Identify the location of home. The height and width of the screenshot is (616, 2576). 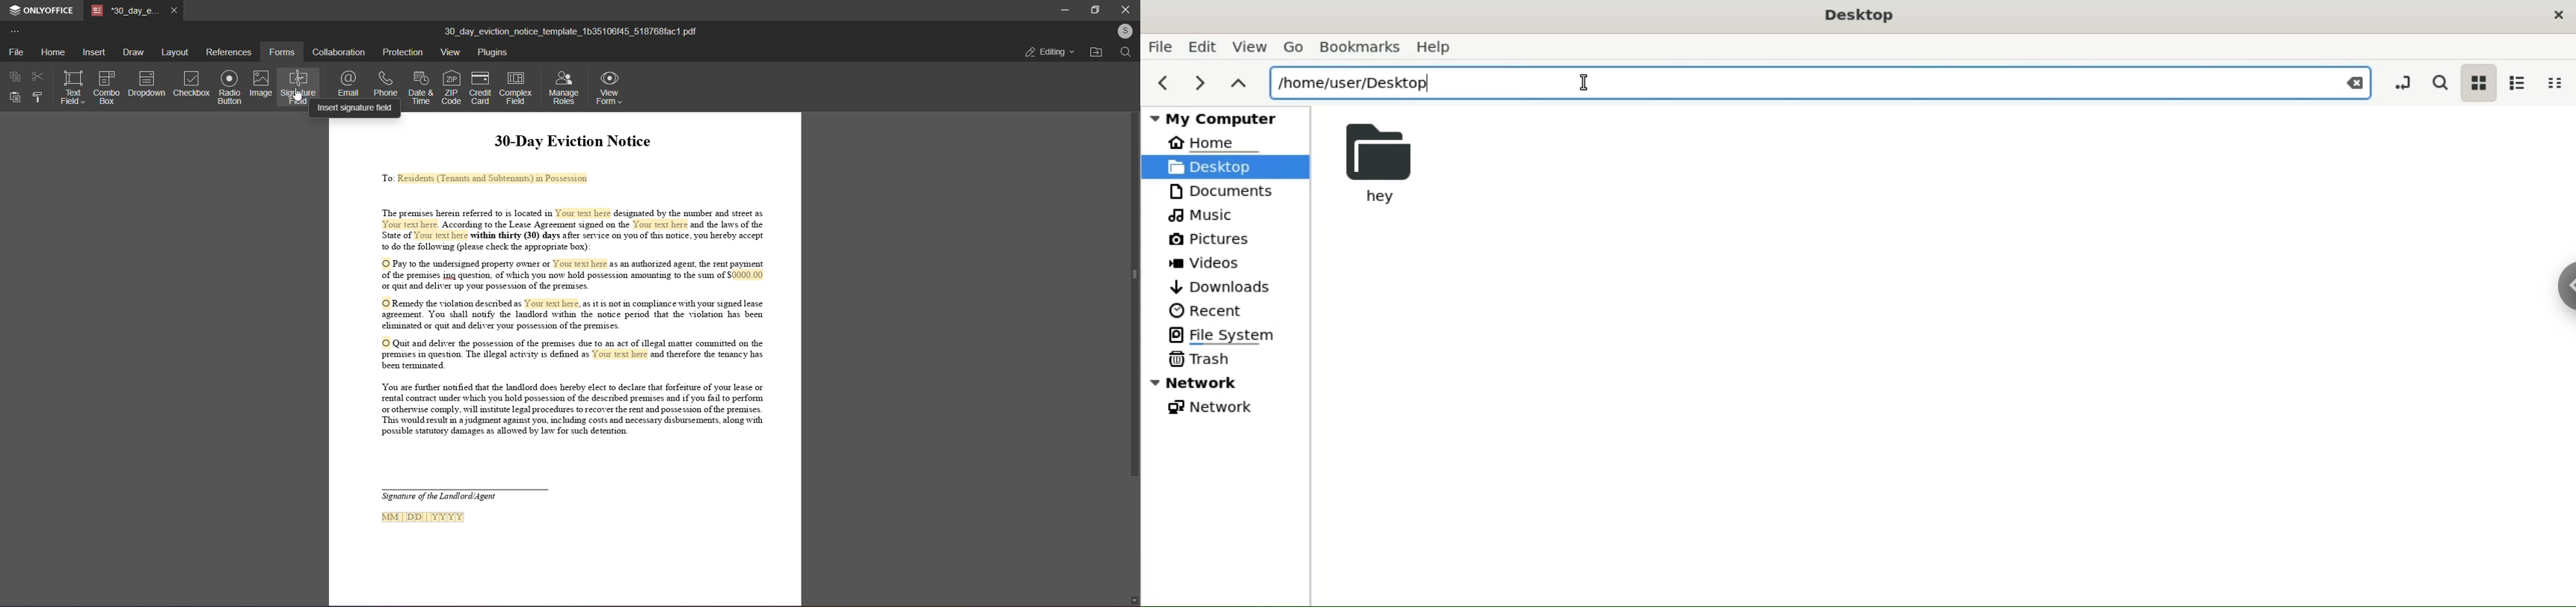
(52, 52).